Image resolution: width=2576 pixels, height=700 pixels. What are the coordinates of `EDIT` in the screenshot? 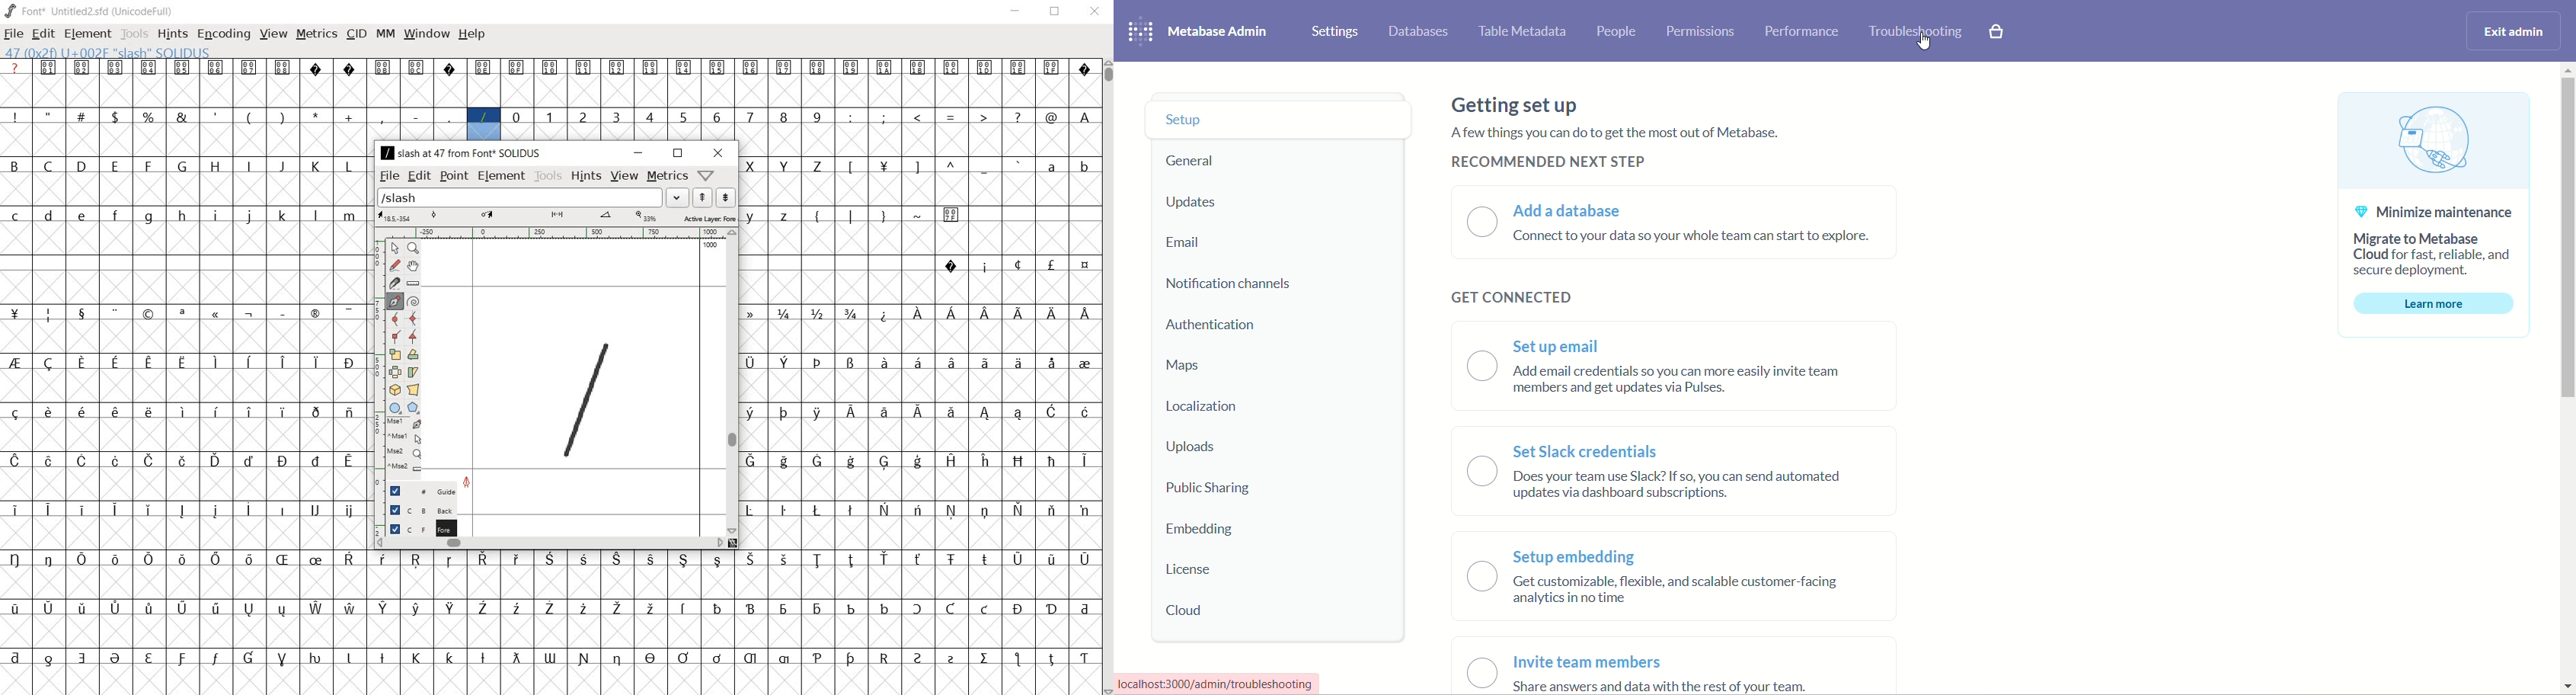 It's located at (44, 34).